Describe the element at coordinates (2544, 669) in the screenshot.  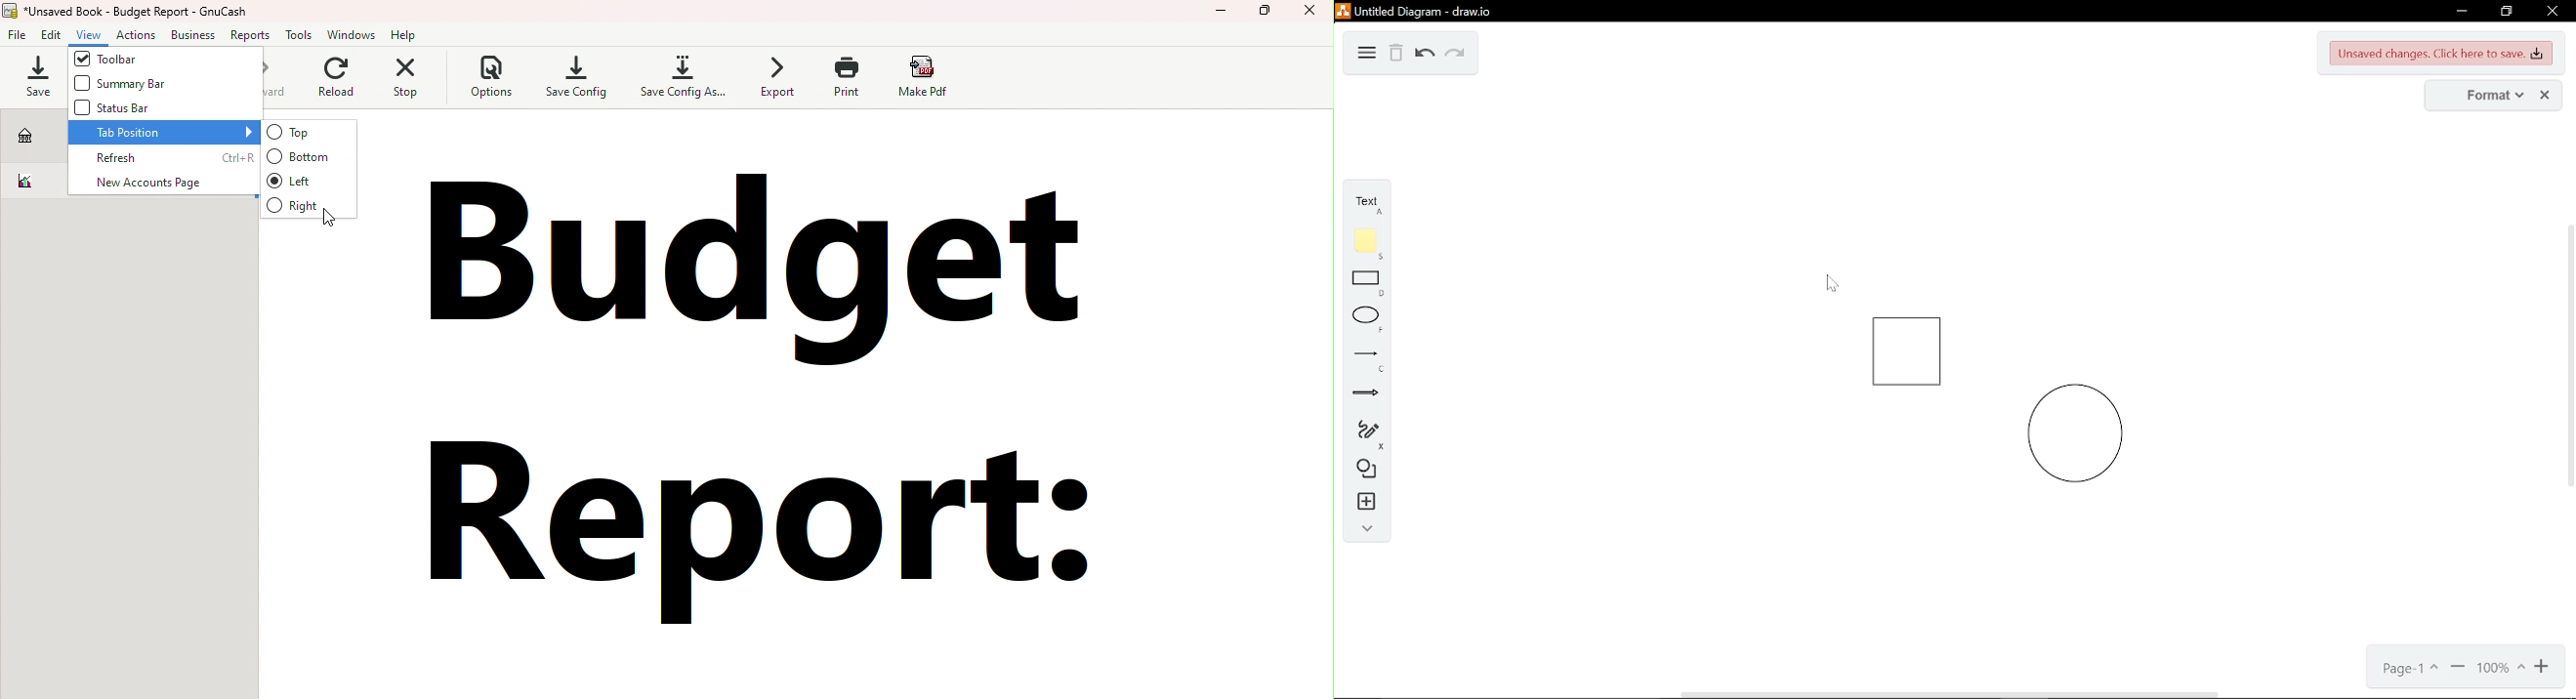
I see `zoom in` at that location.